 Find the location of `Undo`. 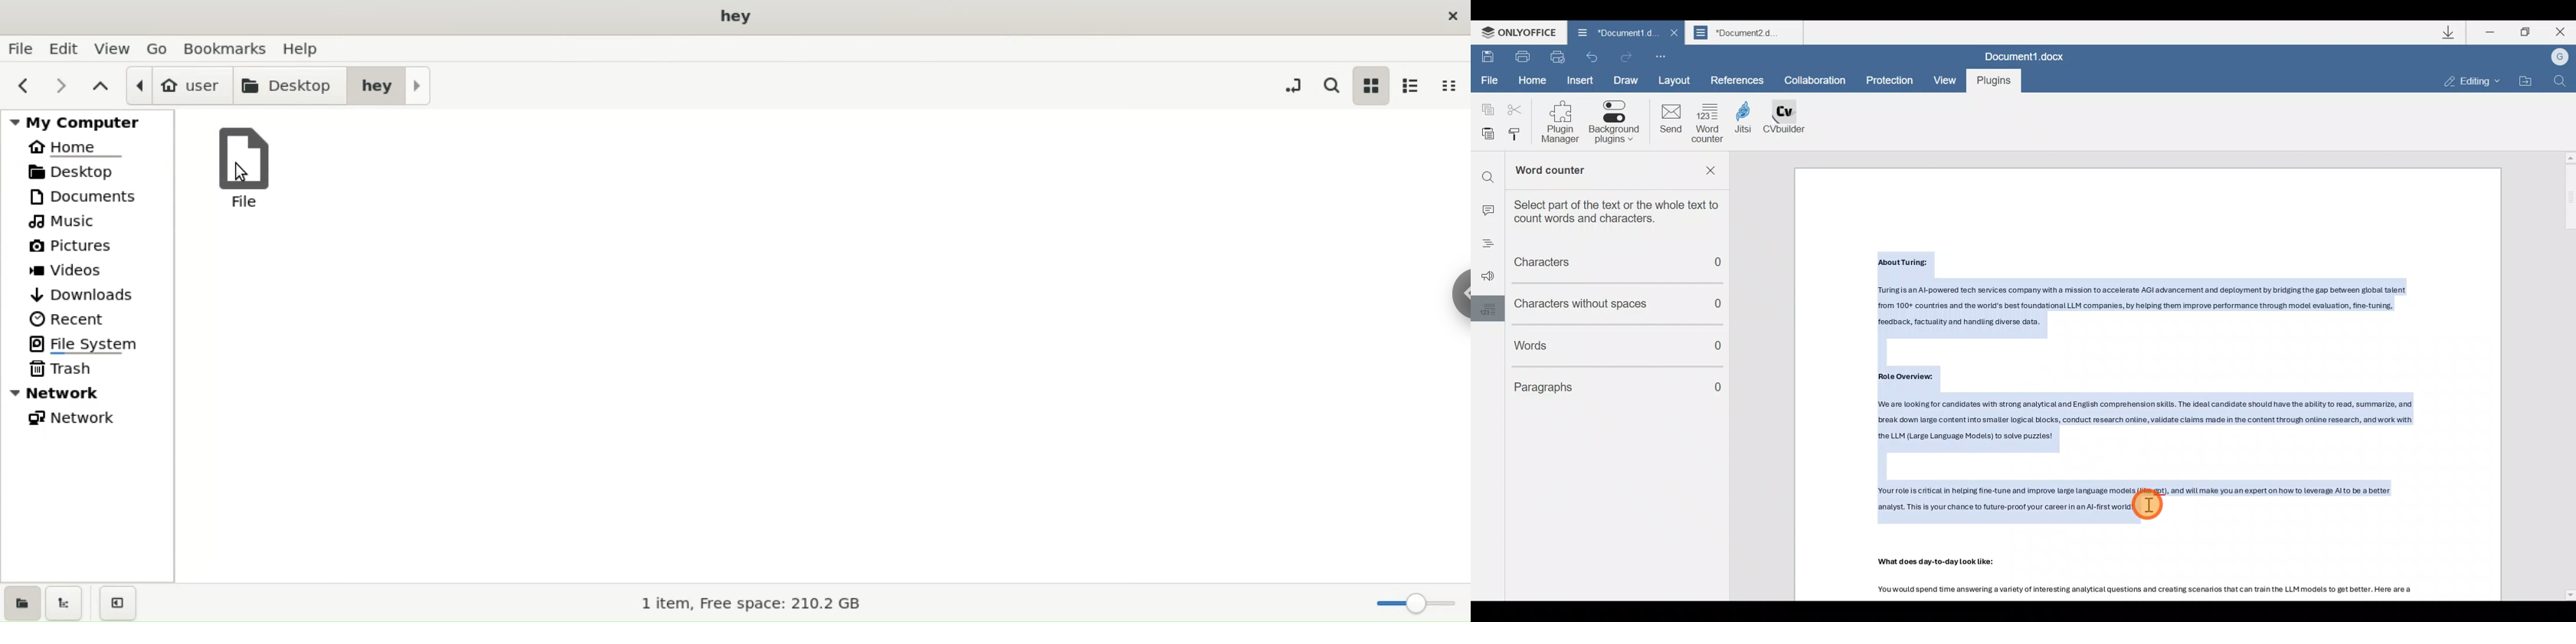

Undo is located at coordinates (1592, 58).